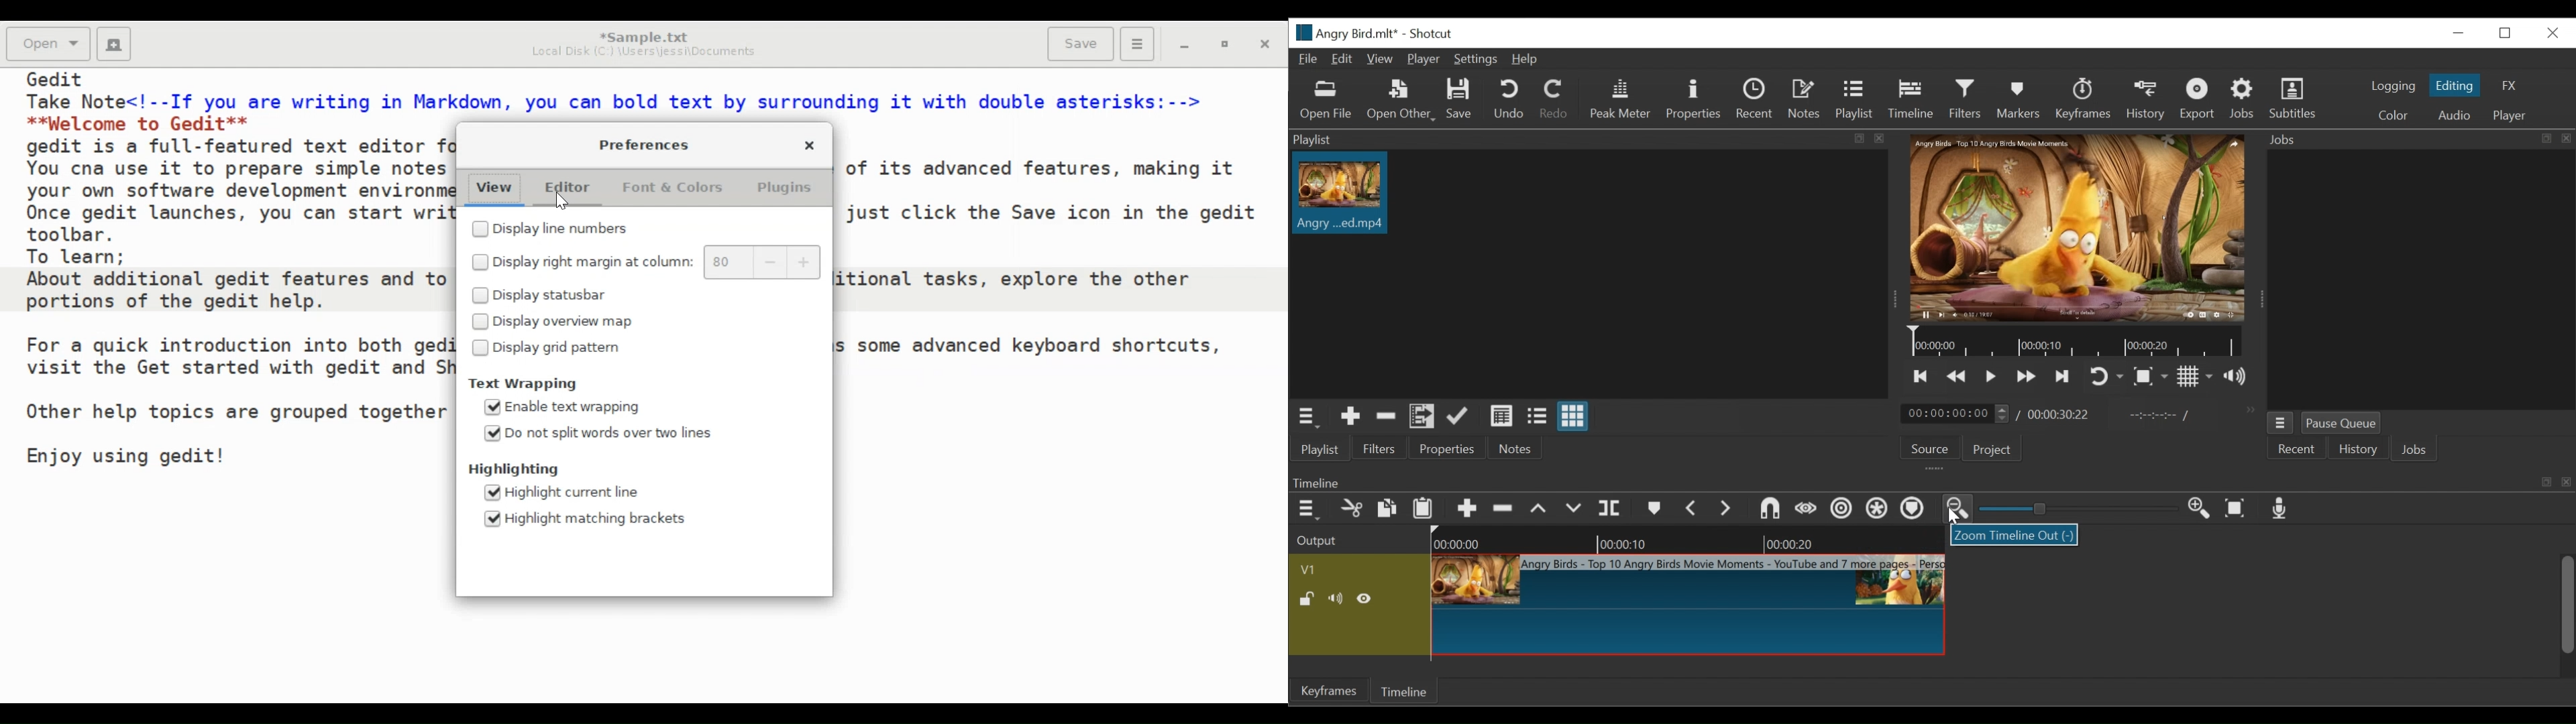  I want to click on Next Marker, so click(1727, 509).